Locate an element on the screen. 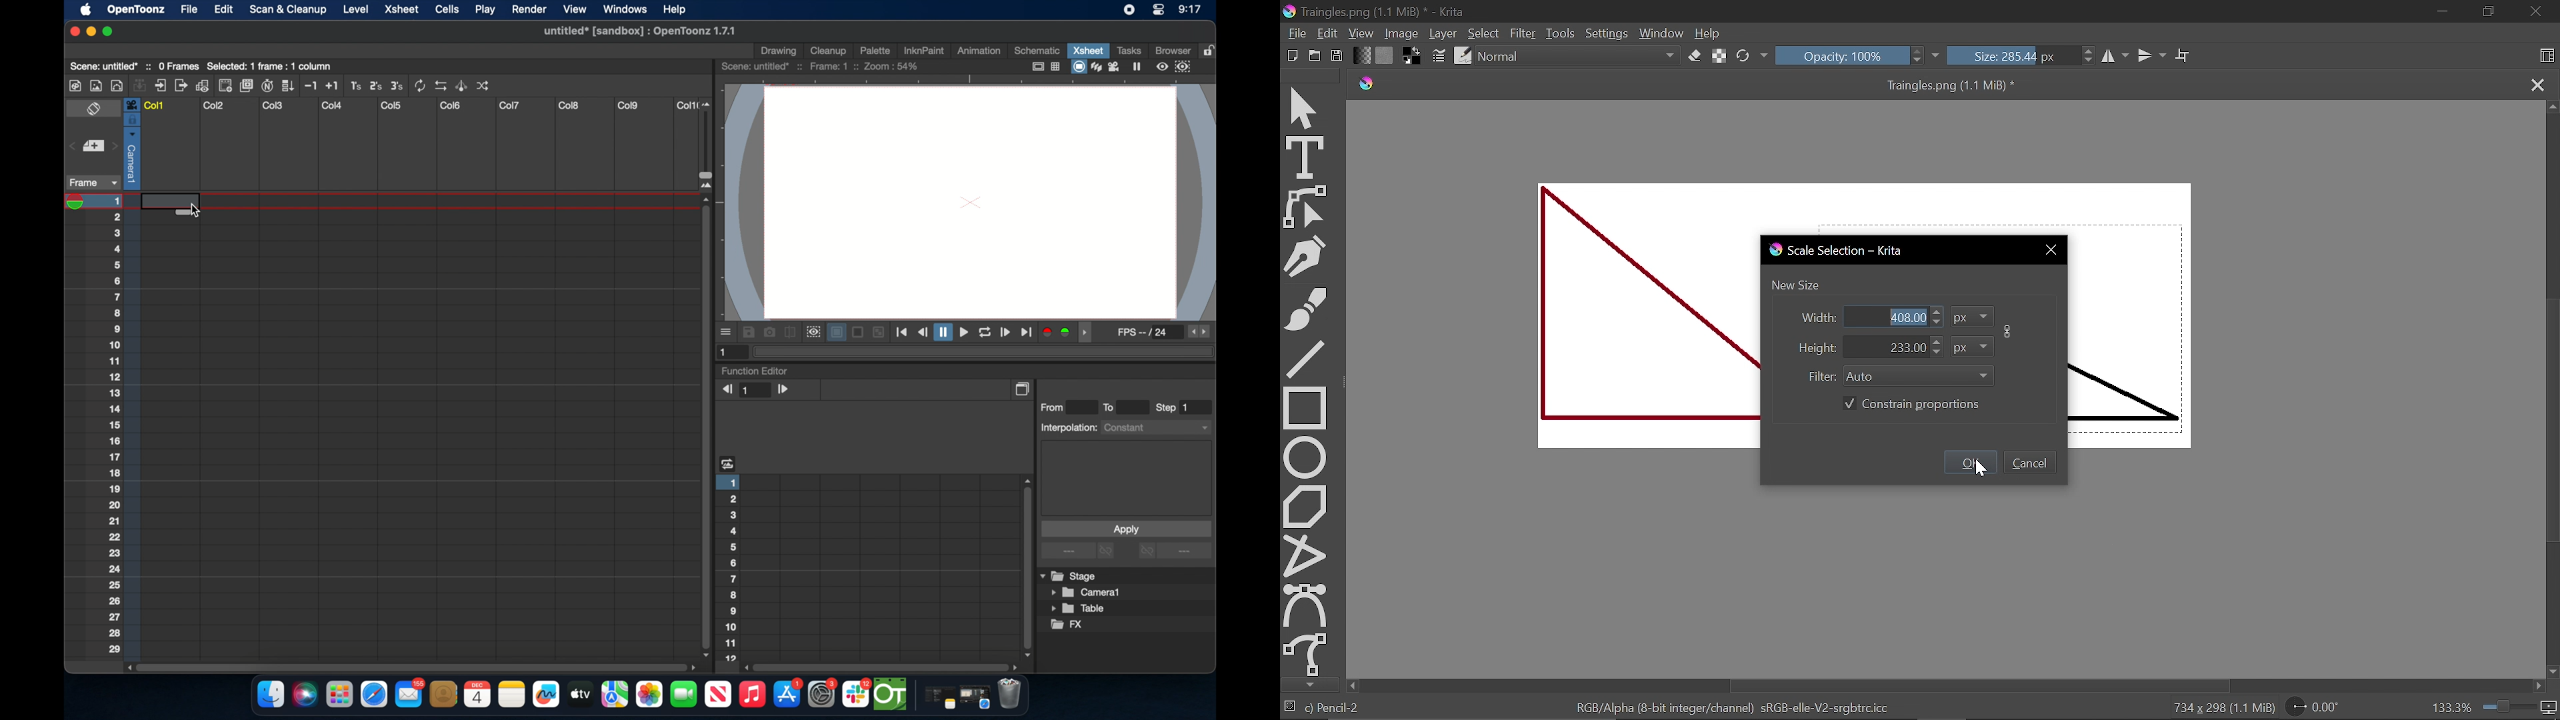 This screenshot has height=728, width=2576. view is located at coordinates (573, 9).